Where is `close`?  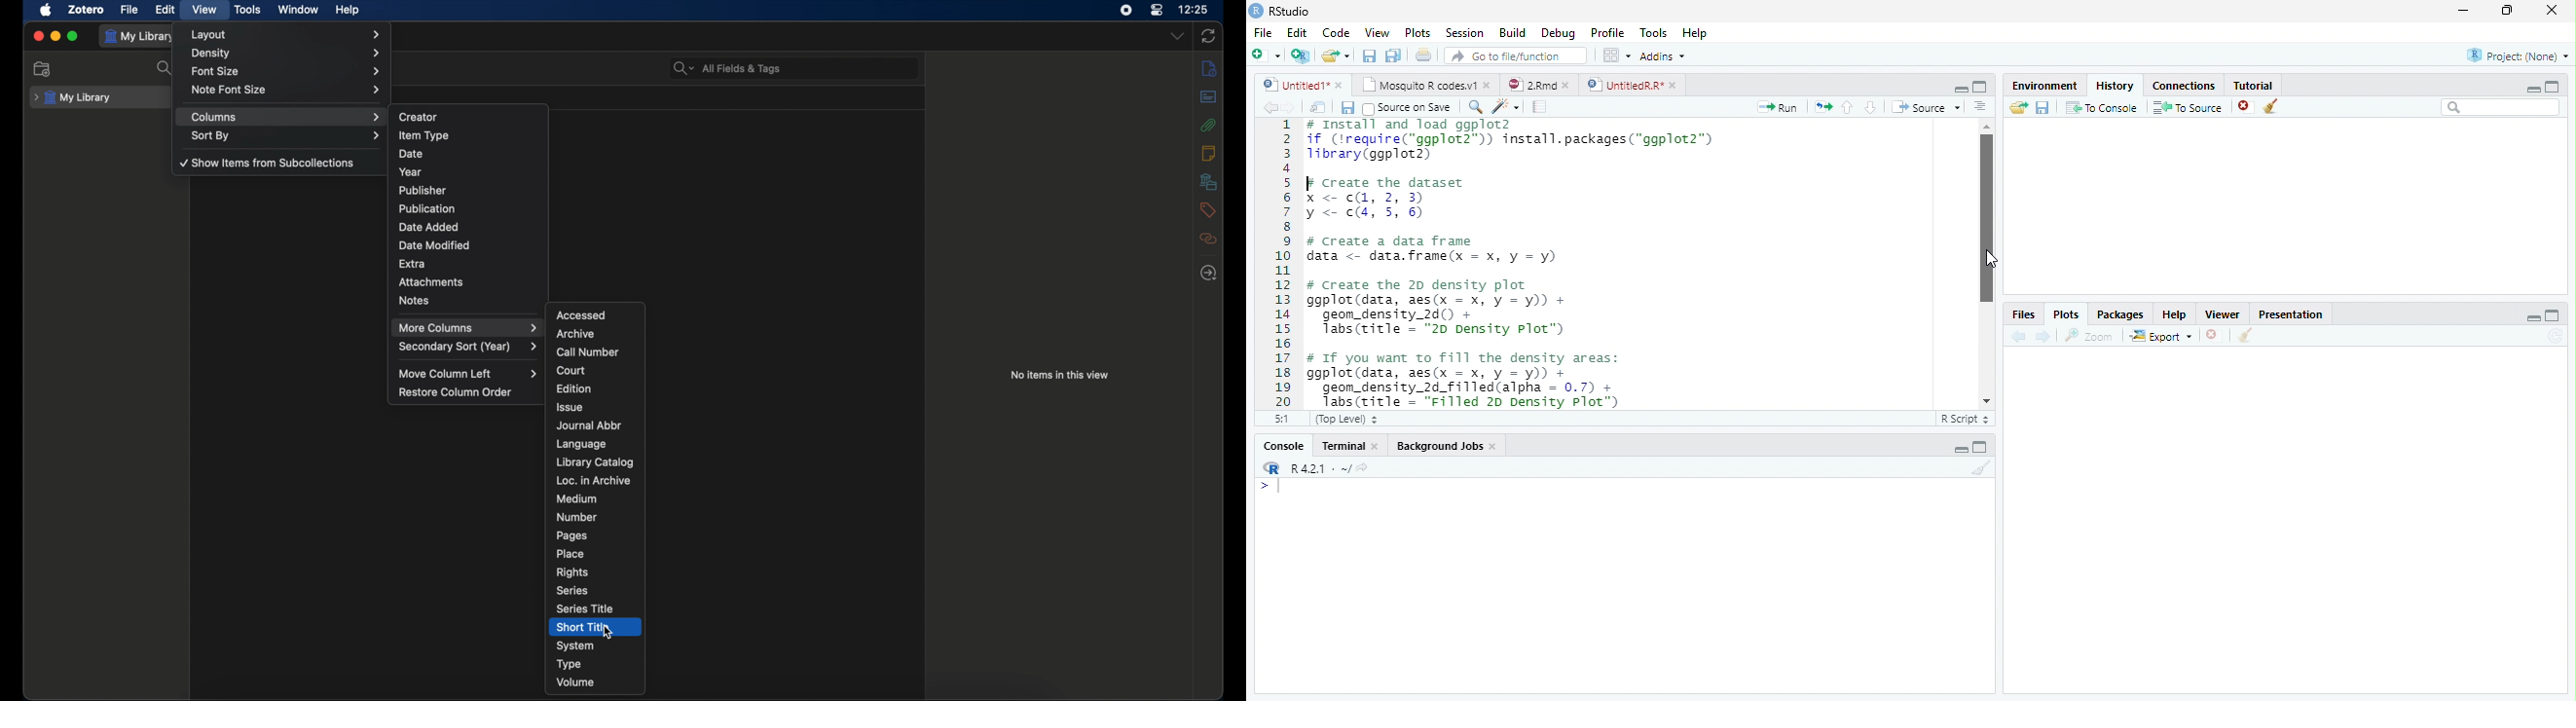 close is located at coordinates (2245, 107).